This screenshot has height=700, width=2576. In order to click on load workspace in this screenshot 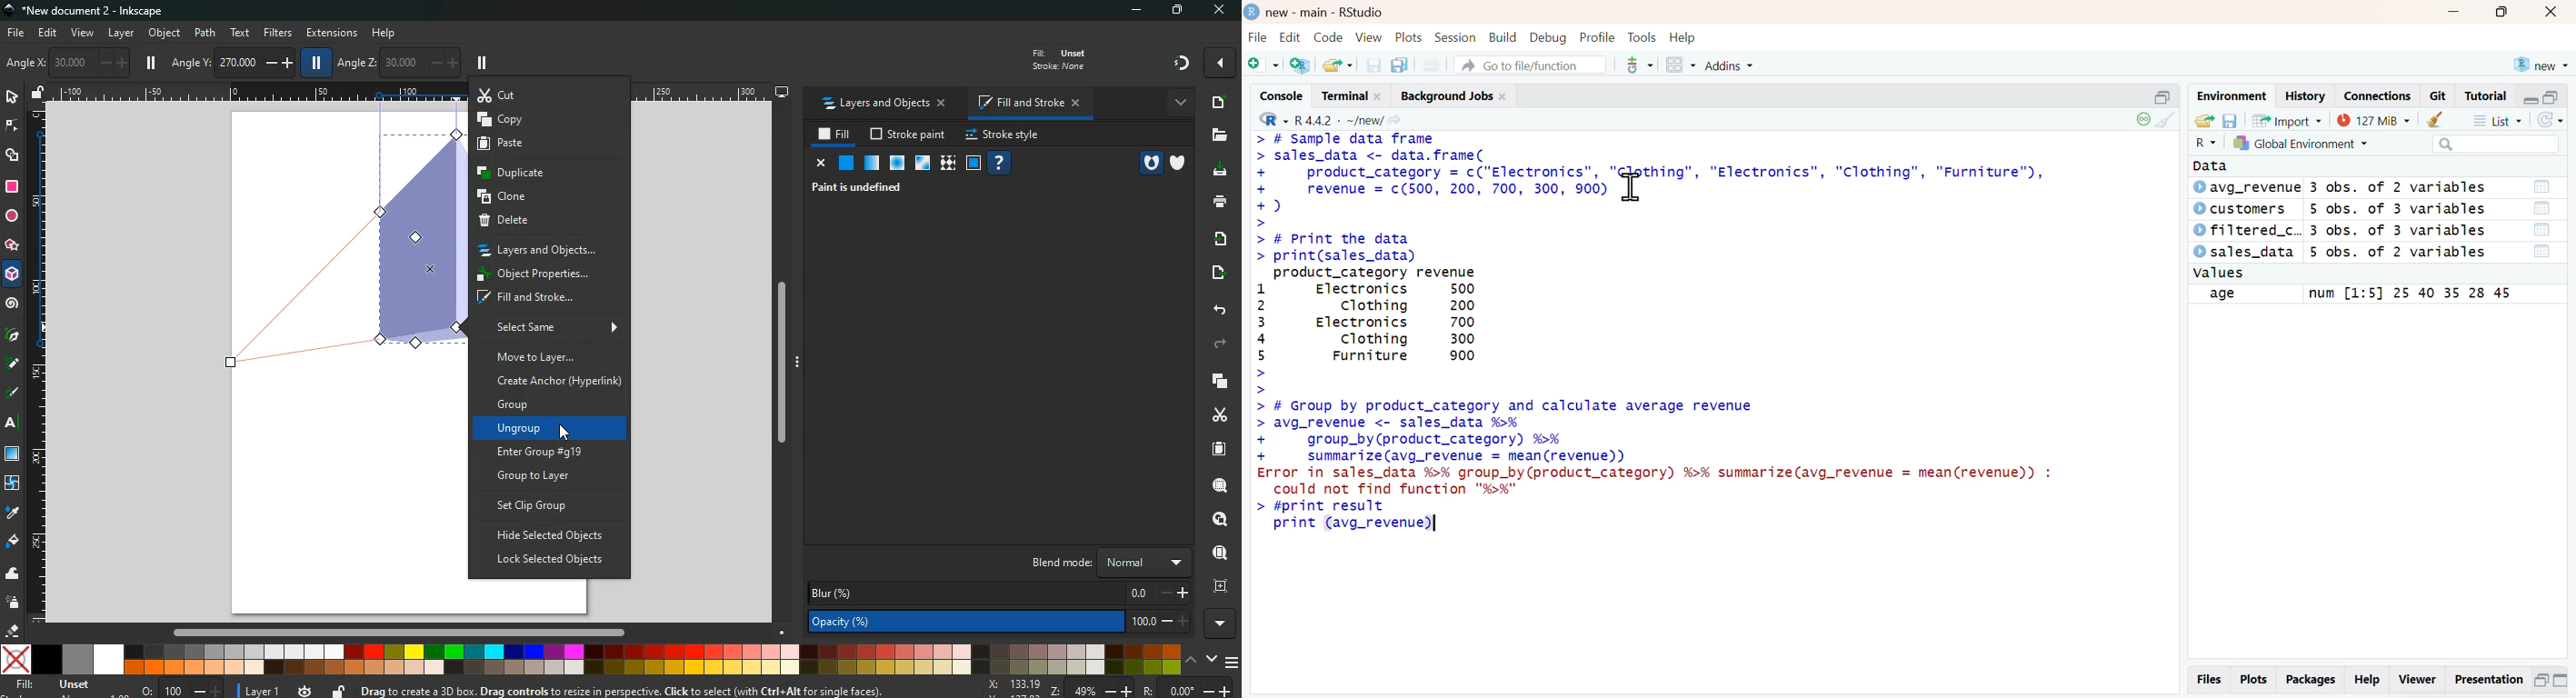, I will do `click(2205, 121)`.